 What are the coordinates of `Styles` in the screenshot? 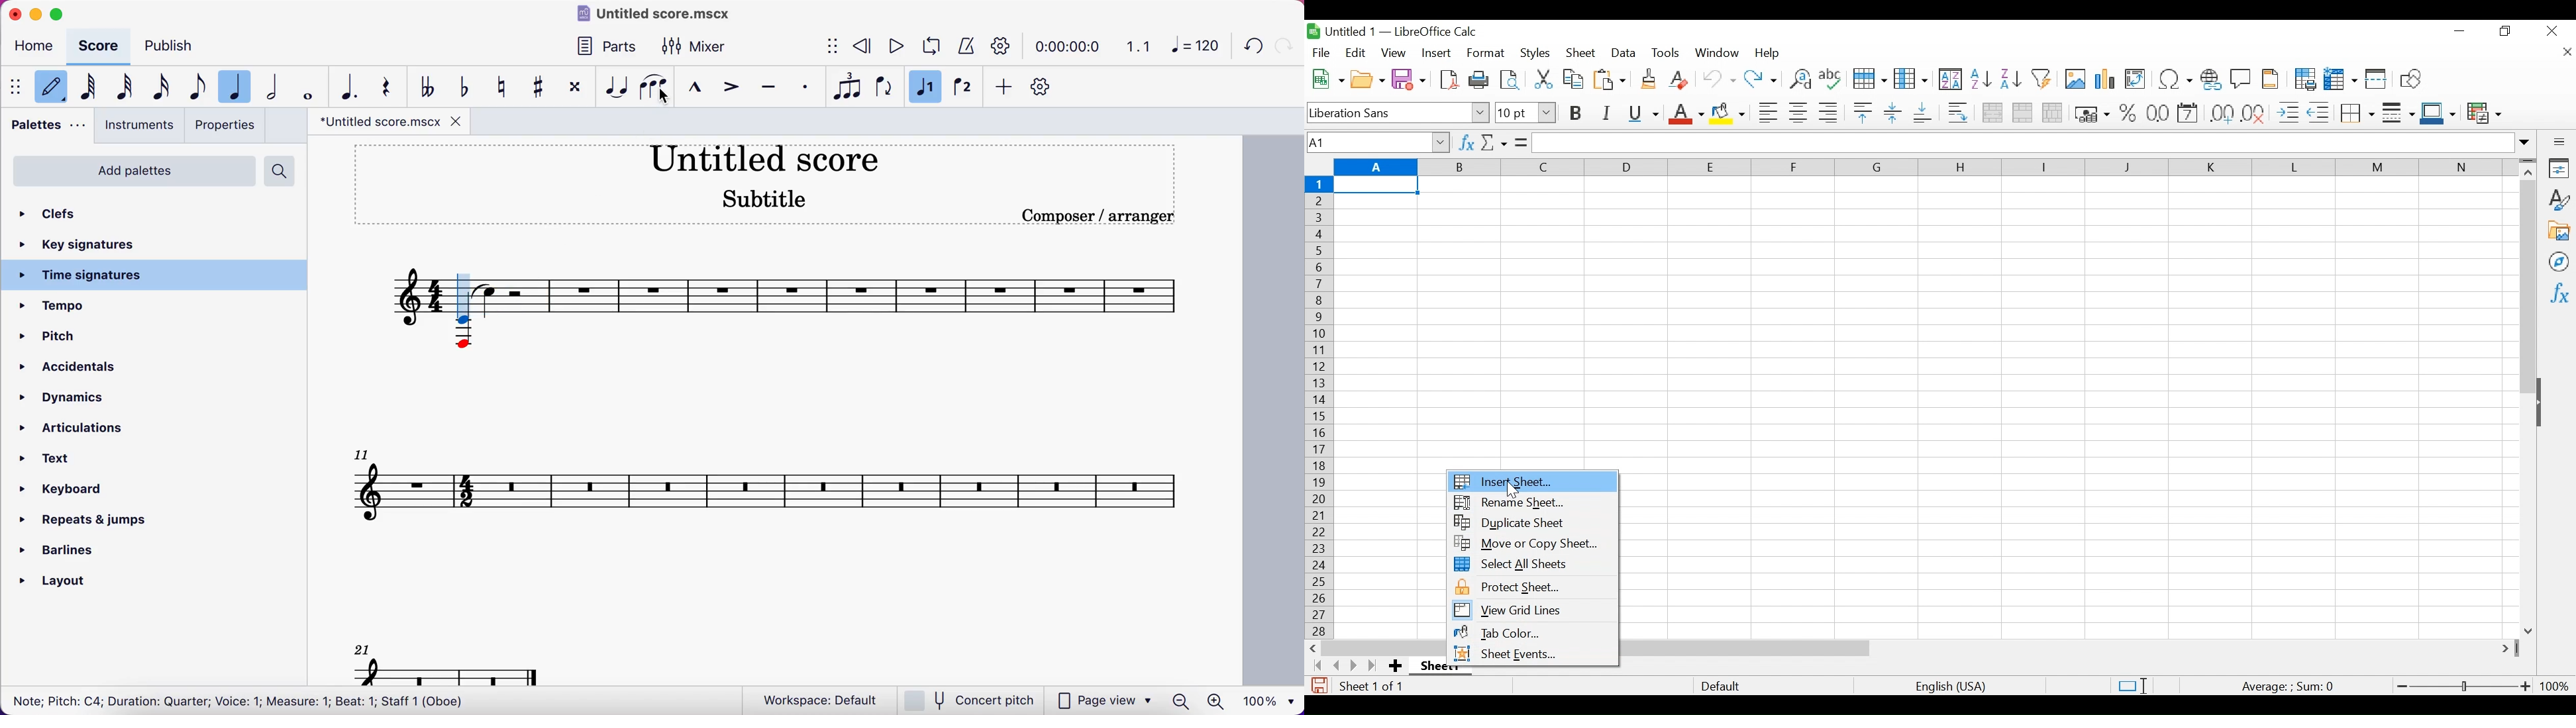 It's located at (1533, 53).